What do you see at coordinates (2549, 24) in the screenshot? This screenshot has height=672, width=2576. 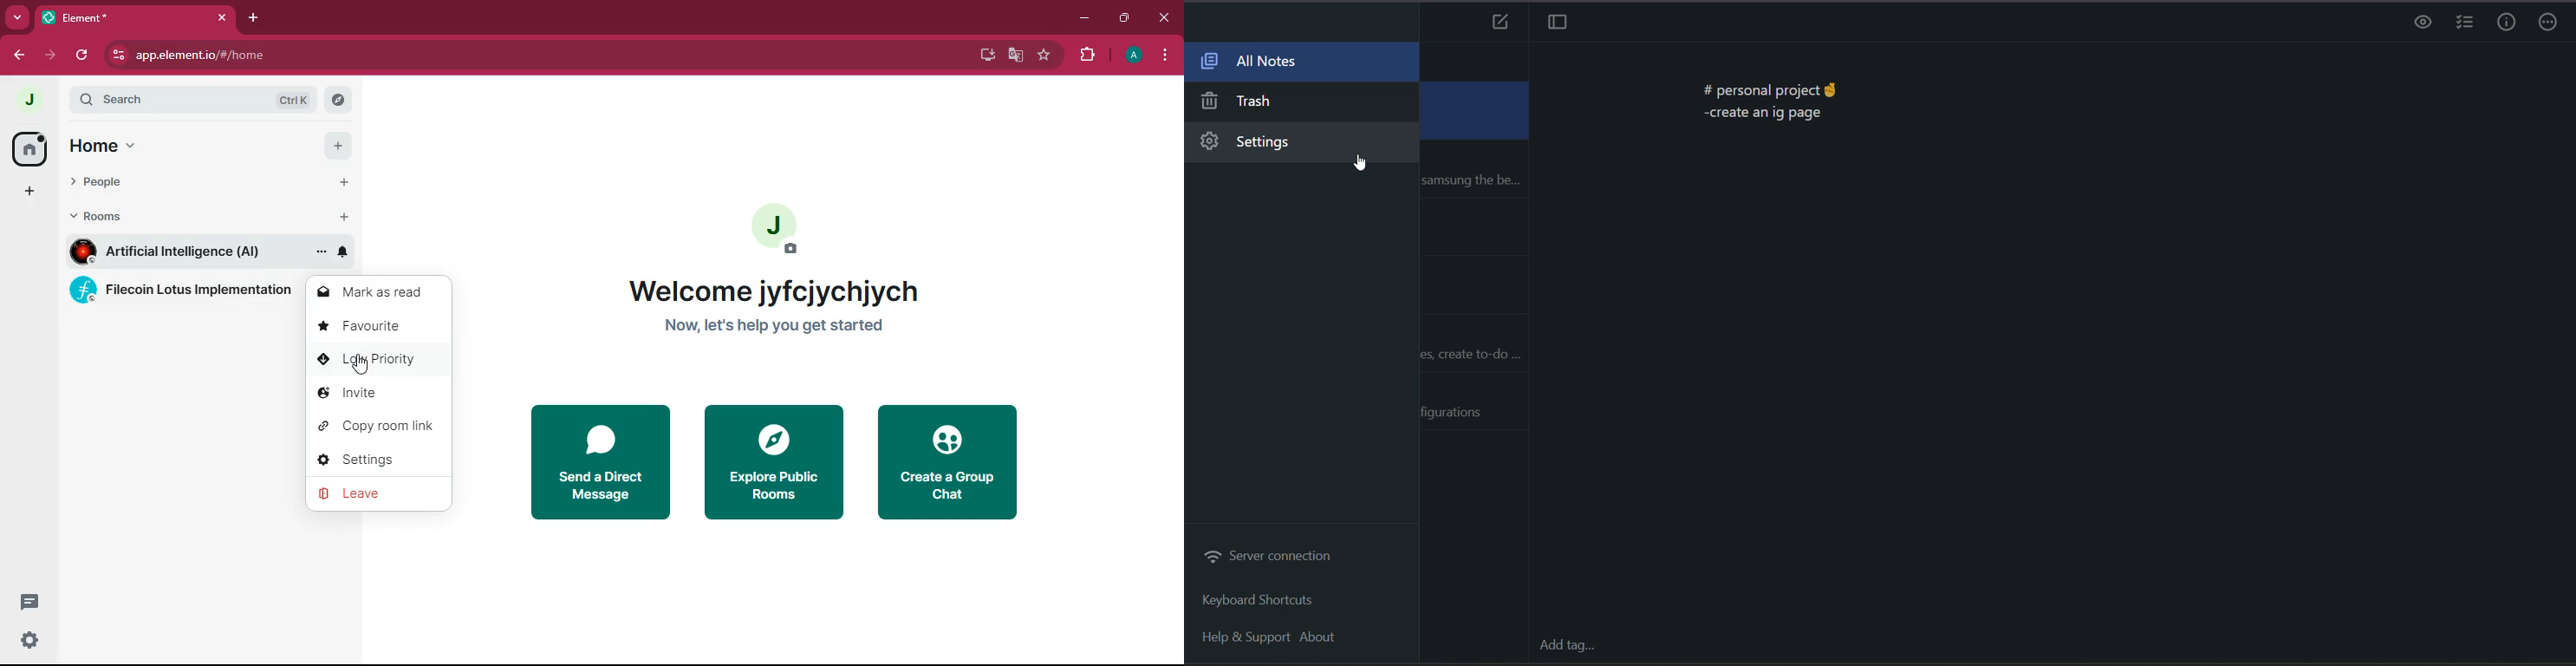 I see `actions` at bounding box center [2549, 24].